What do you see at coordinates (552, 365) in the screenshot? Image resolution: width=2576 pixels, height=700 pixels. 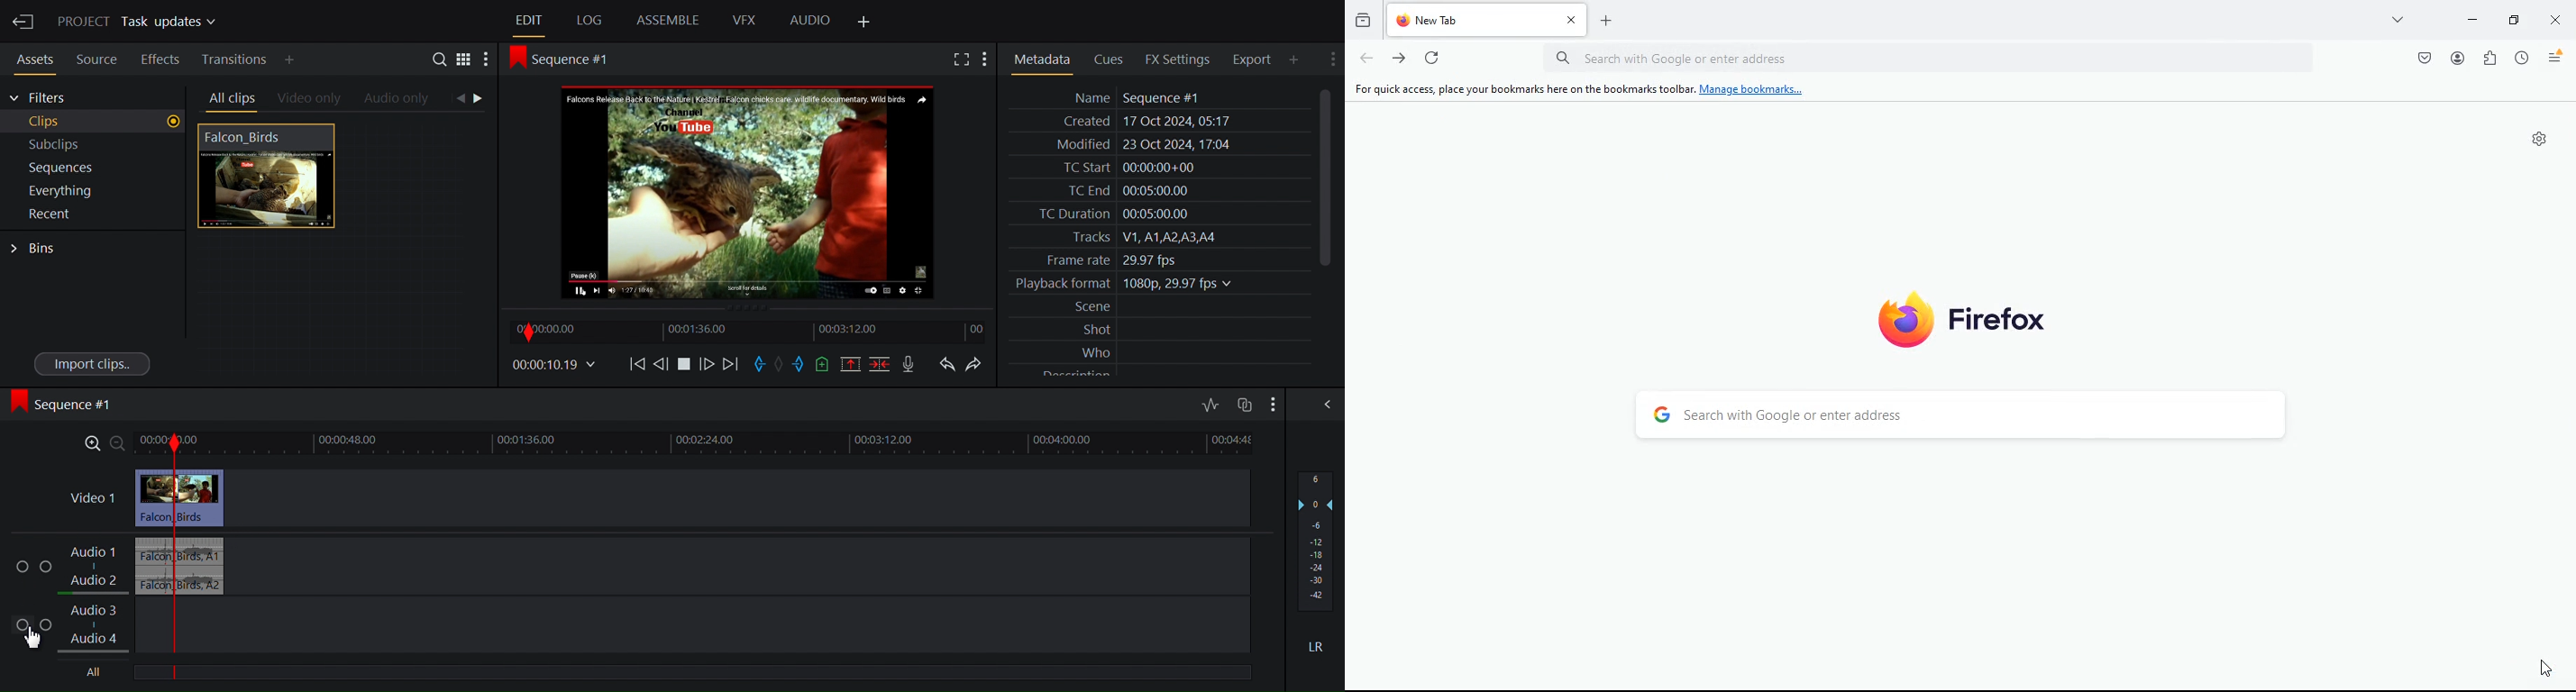 I see `Timecodes and reels` at bounding box center [552, 365].